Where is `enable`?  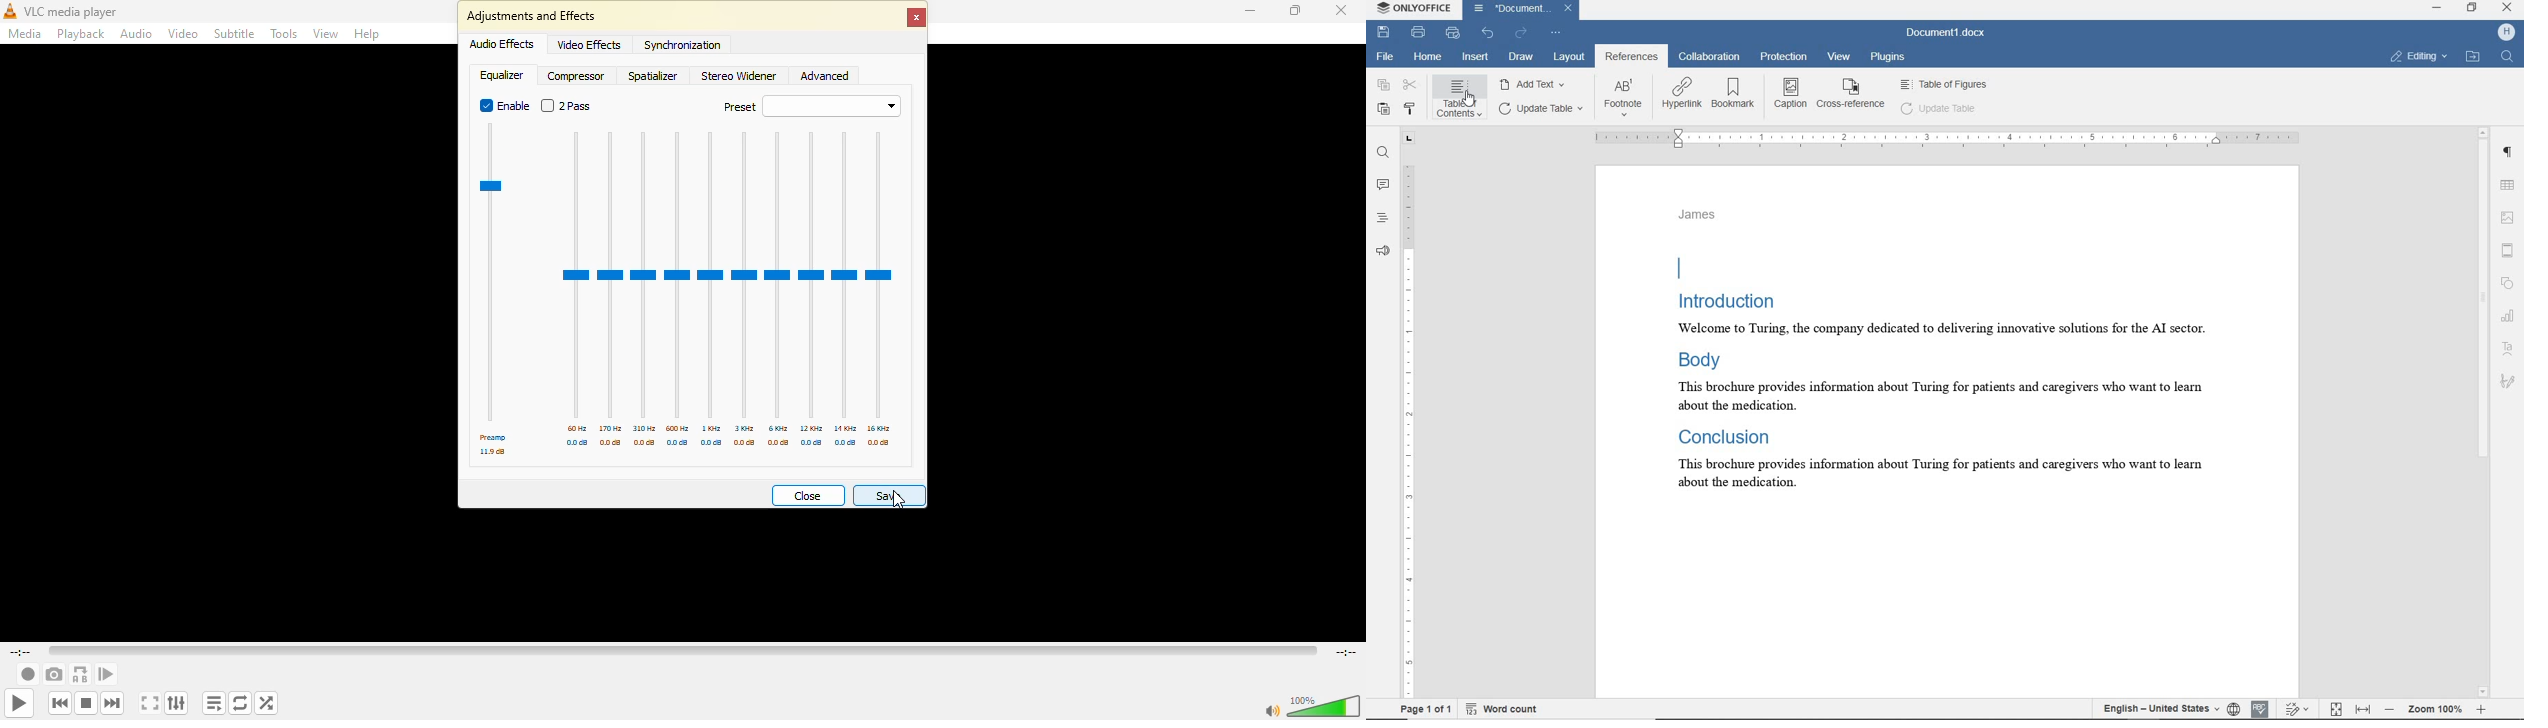 enable is located at coordinates (517, 106).